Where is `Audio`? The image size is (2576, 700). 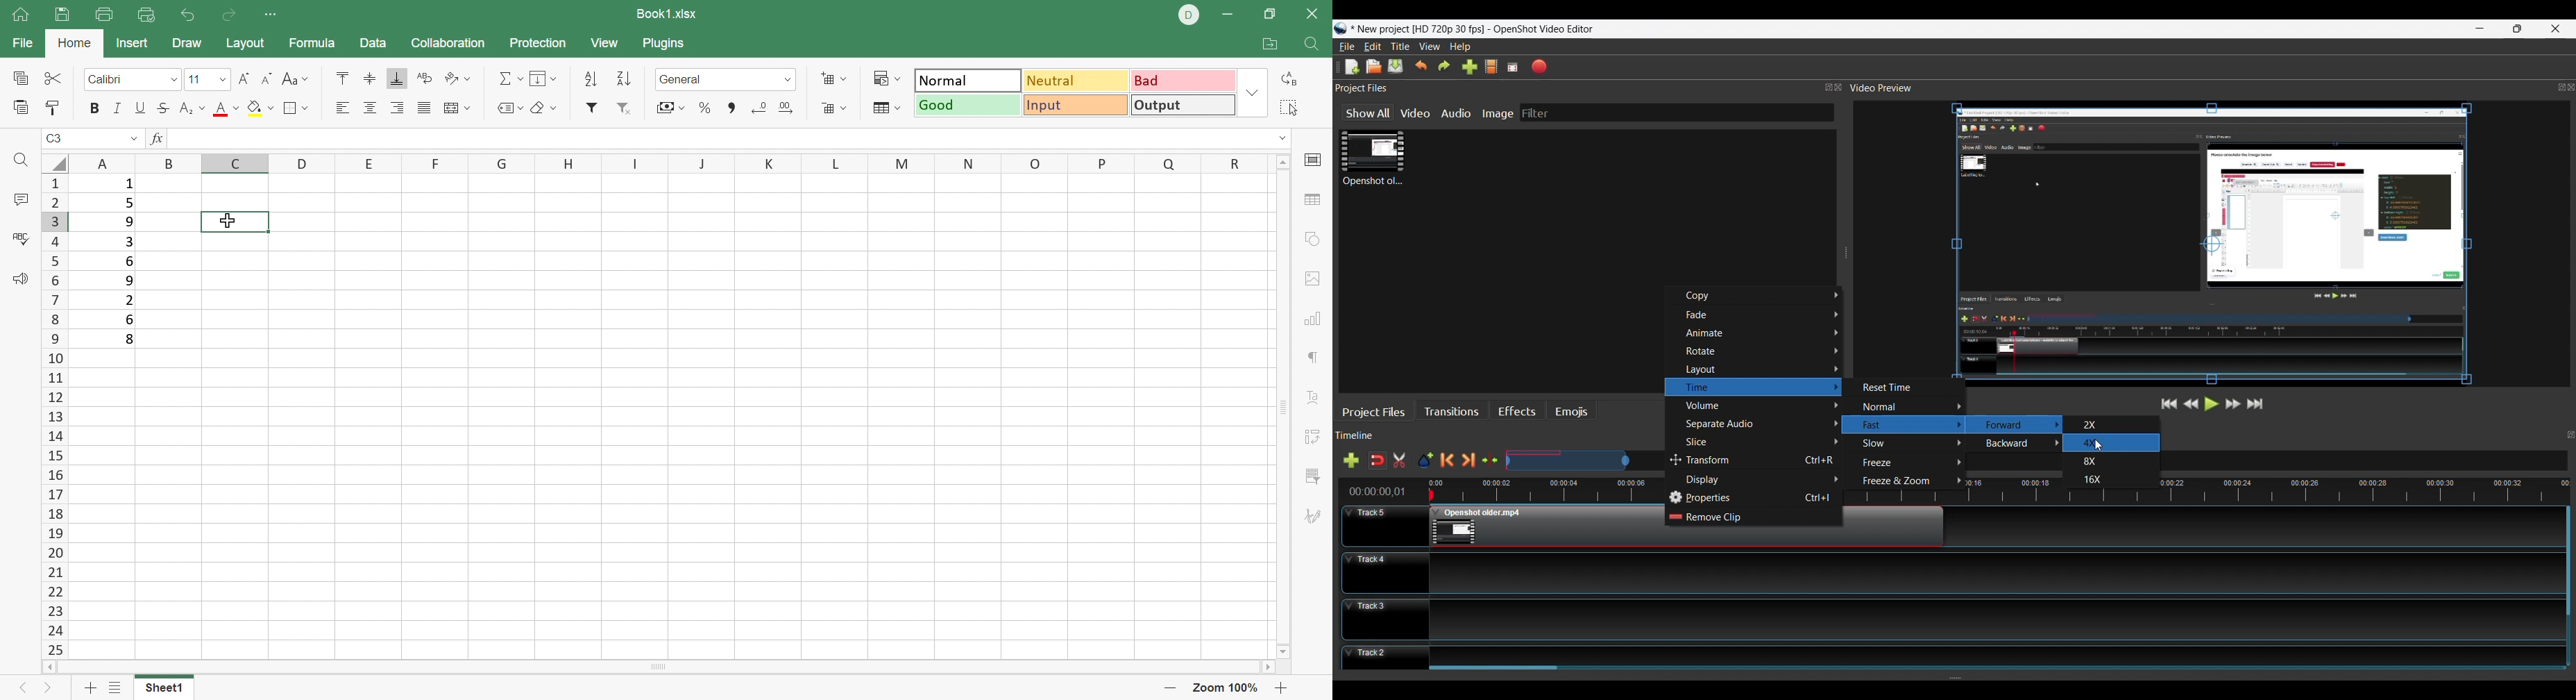
Audio is located at coordinates (1454, 115).